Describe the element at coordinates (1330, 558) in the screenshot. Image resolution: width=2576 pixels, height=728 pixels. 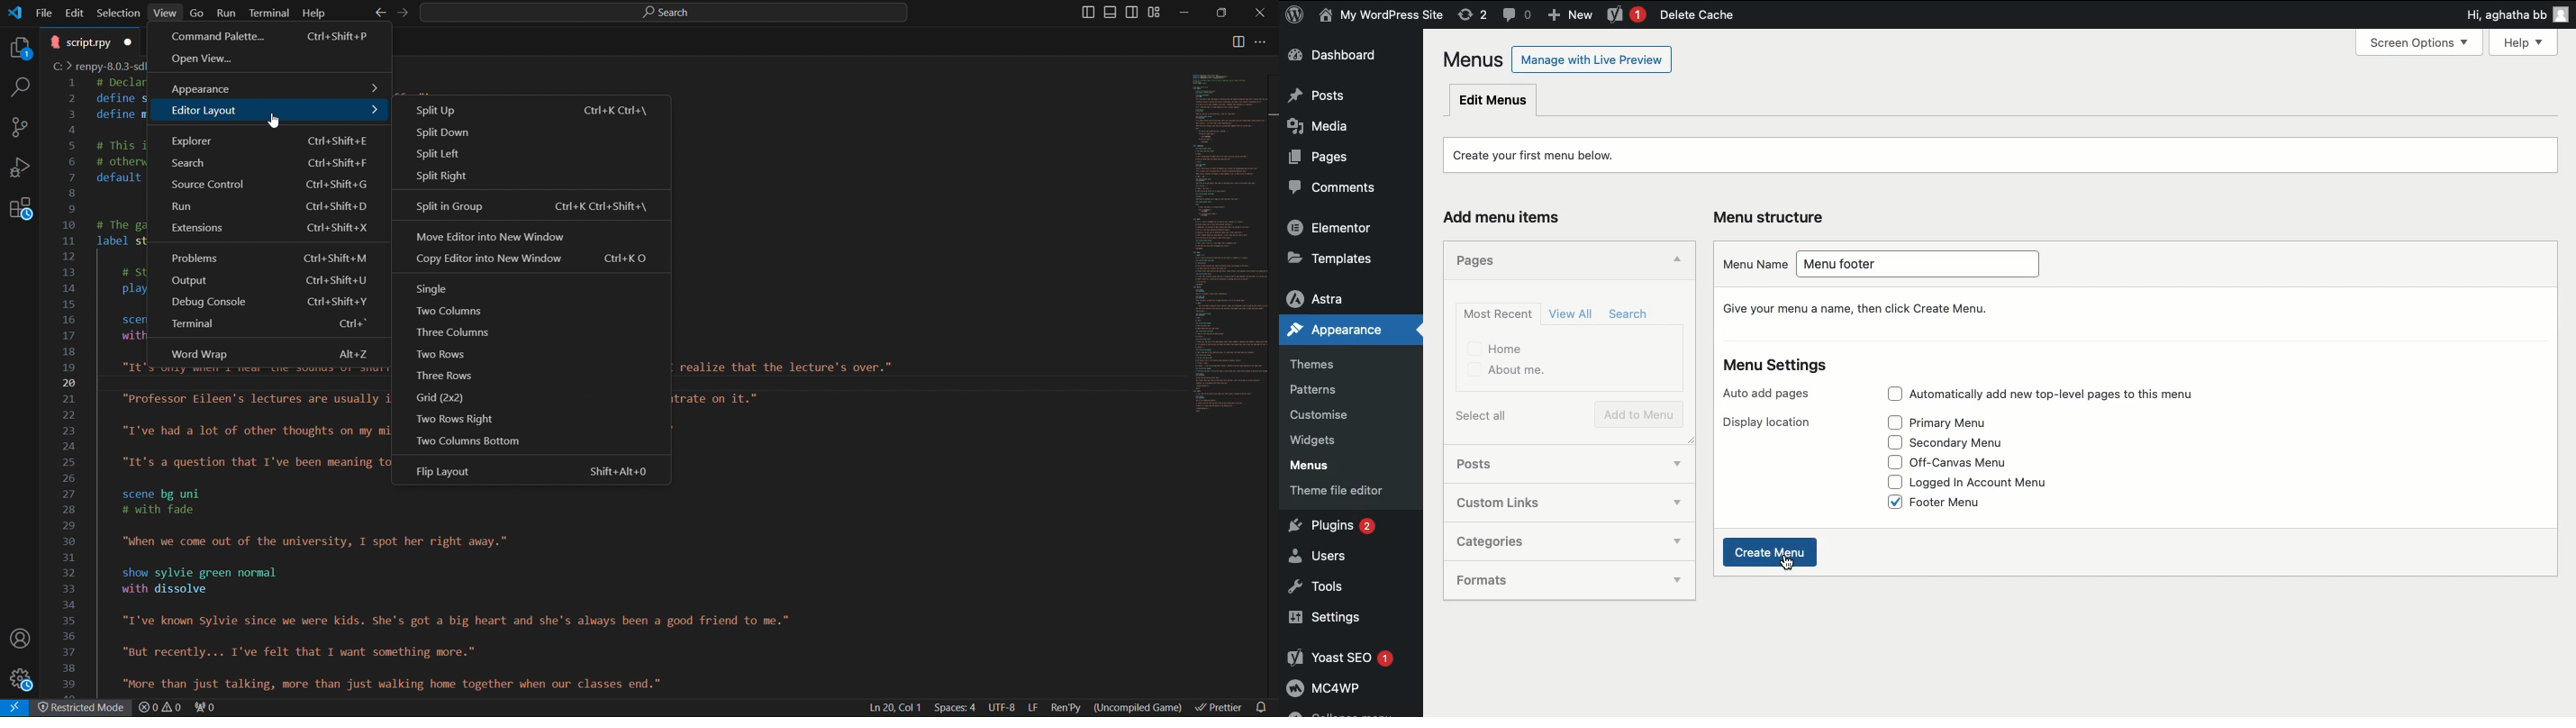
I see `Users` at that location.